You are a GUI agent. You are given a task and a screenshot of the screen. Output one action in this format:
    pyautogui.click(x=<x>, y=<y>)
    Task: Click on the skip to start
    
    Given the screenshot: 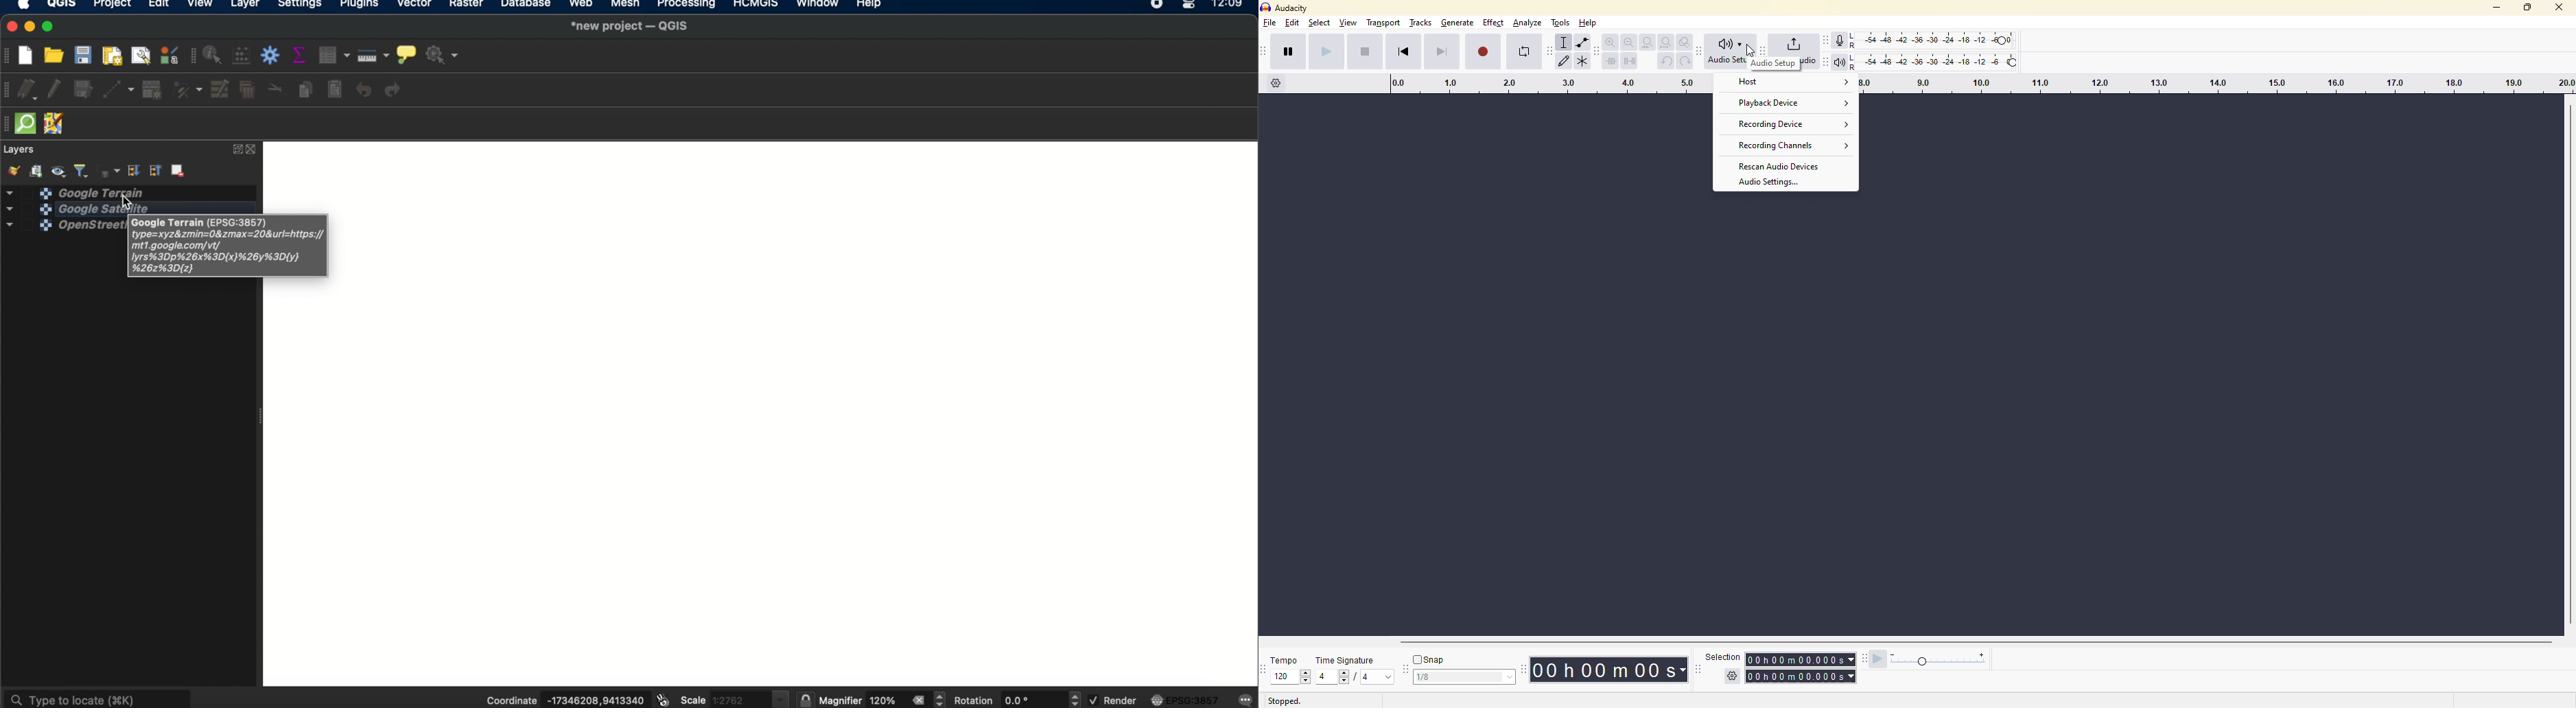 What is the action you would take?
    pyautogui.click(x=1404, y=51)
    